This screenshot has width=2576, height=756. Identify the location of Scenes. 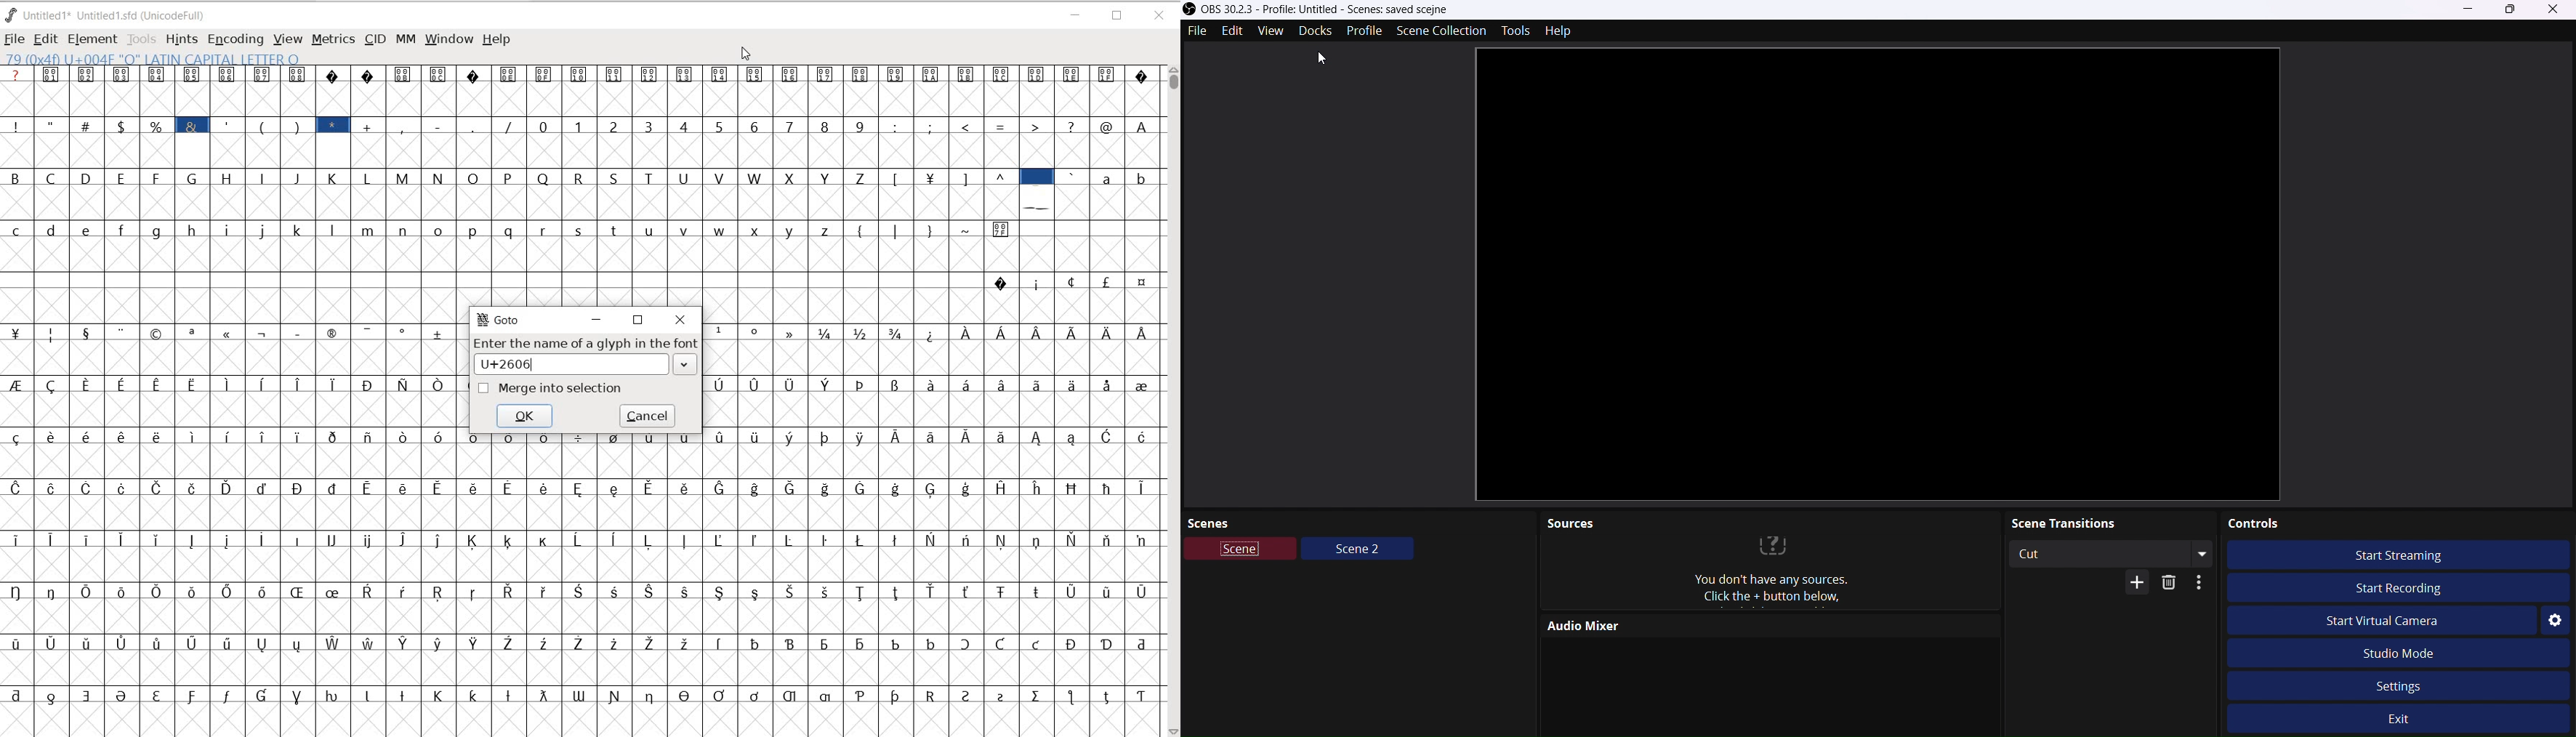
(1360, 523).